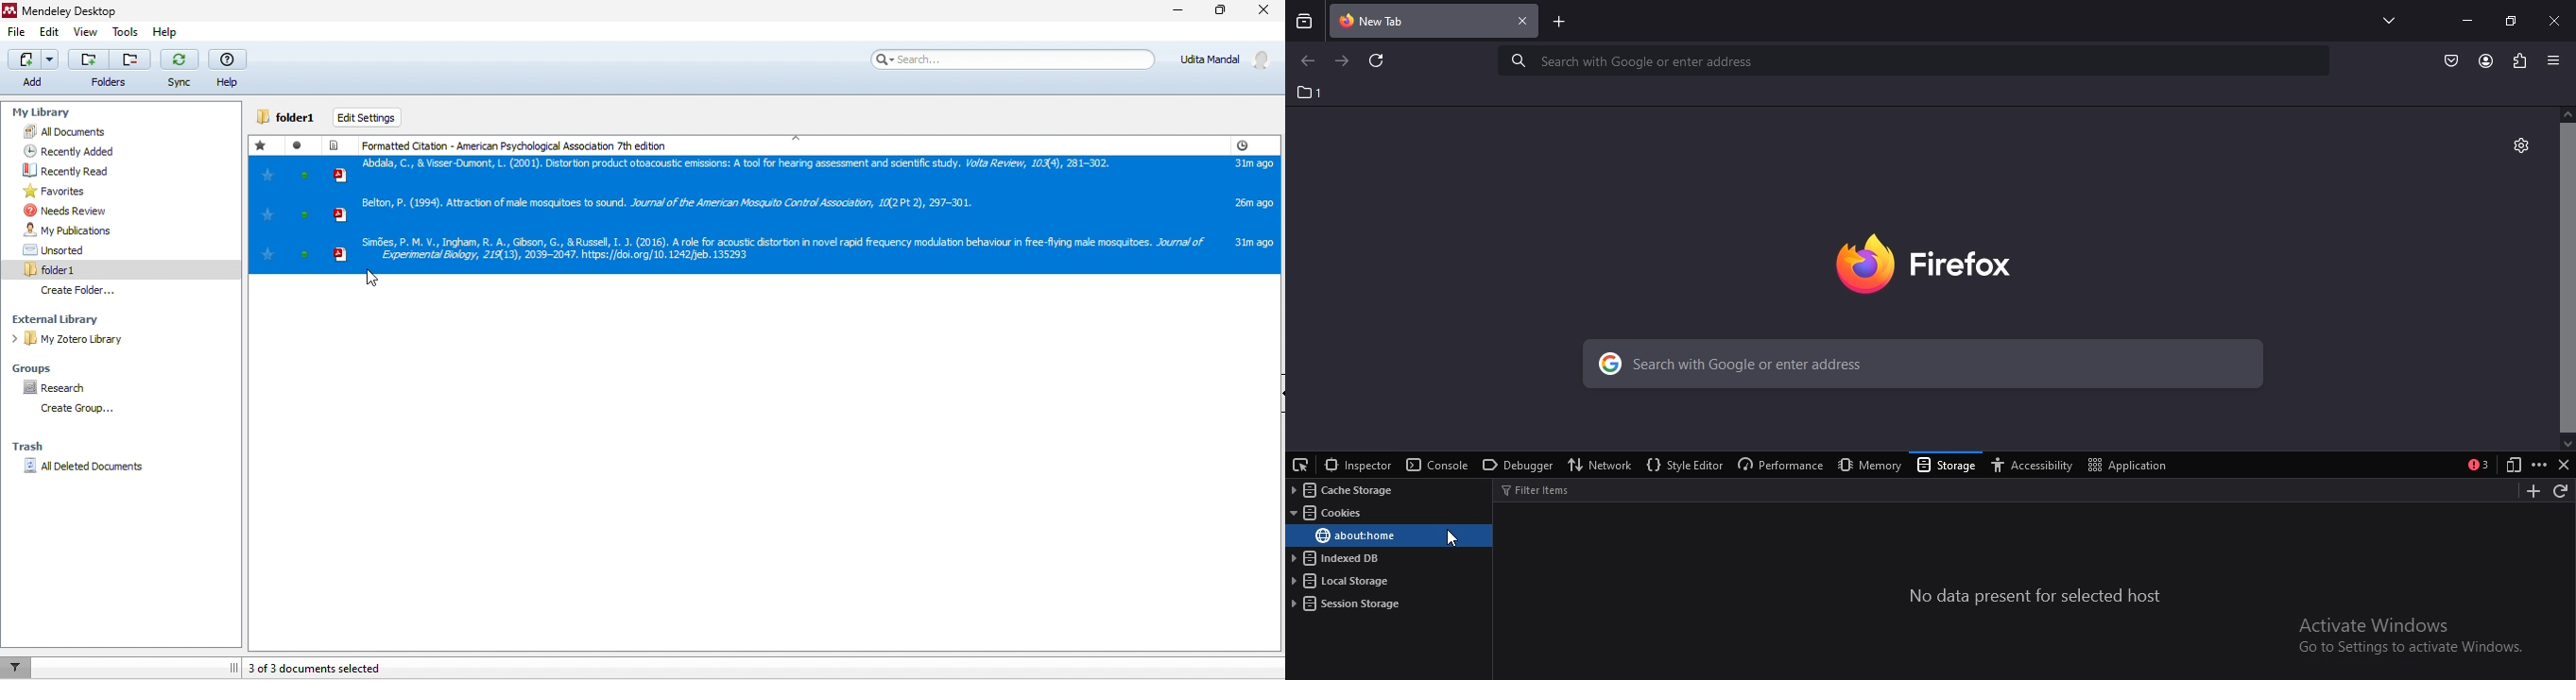 This screenshot has height=700, width=2576. Describe the element at coordinates (30, 68) in the screenshot. I see `add` at that location.